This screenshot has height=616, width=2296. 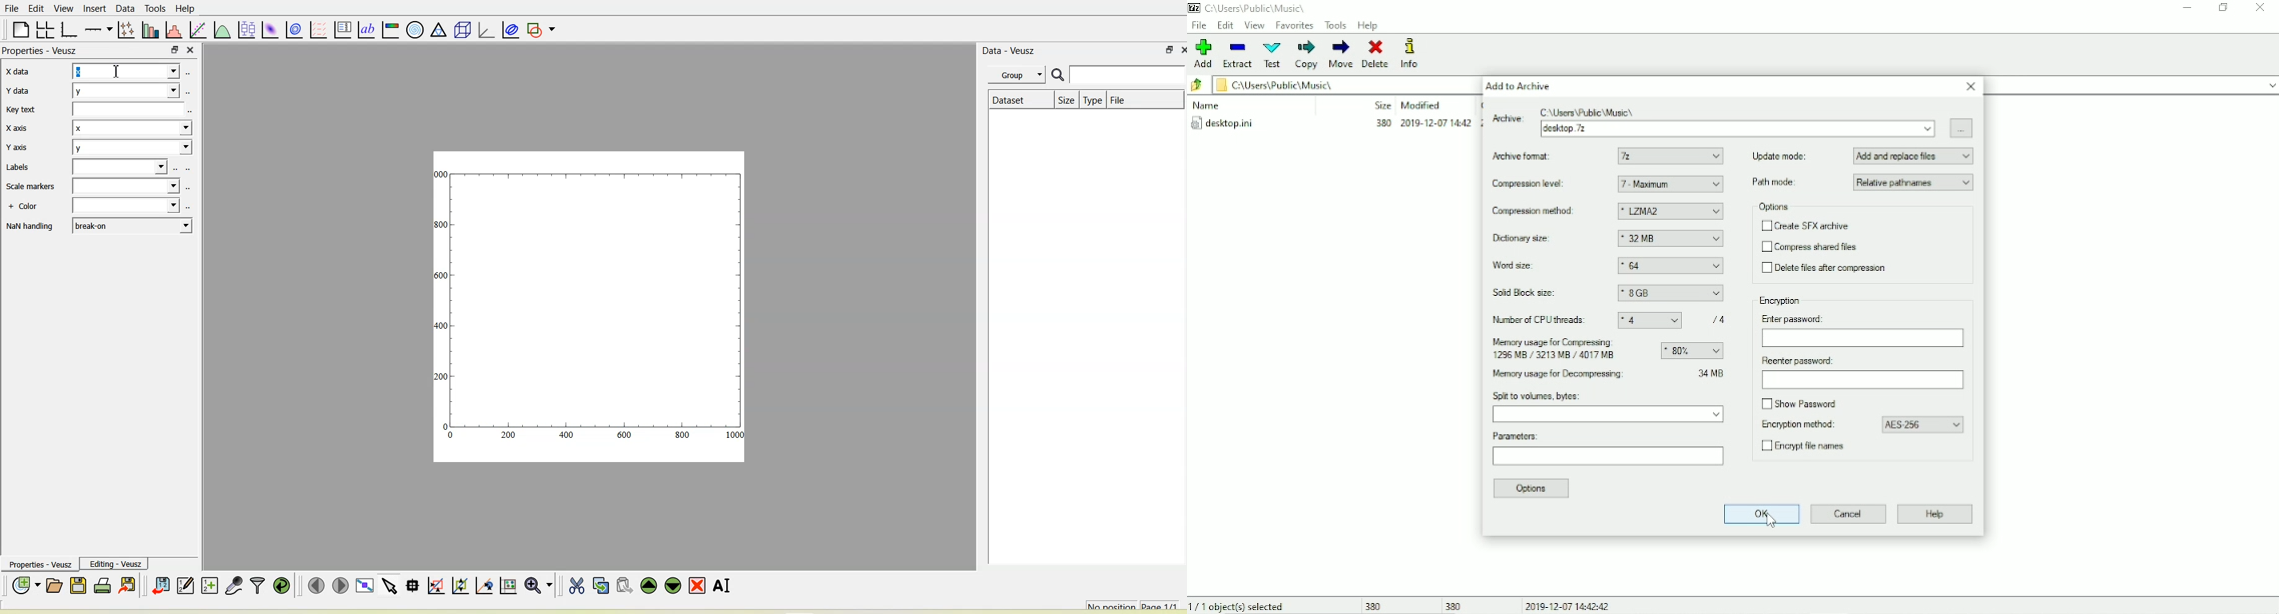 What do you see at coordinates (1530, 238) in the screenshot?
I see `Dictionary size` at bounding box center [1530, 238].